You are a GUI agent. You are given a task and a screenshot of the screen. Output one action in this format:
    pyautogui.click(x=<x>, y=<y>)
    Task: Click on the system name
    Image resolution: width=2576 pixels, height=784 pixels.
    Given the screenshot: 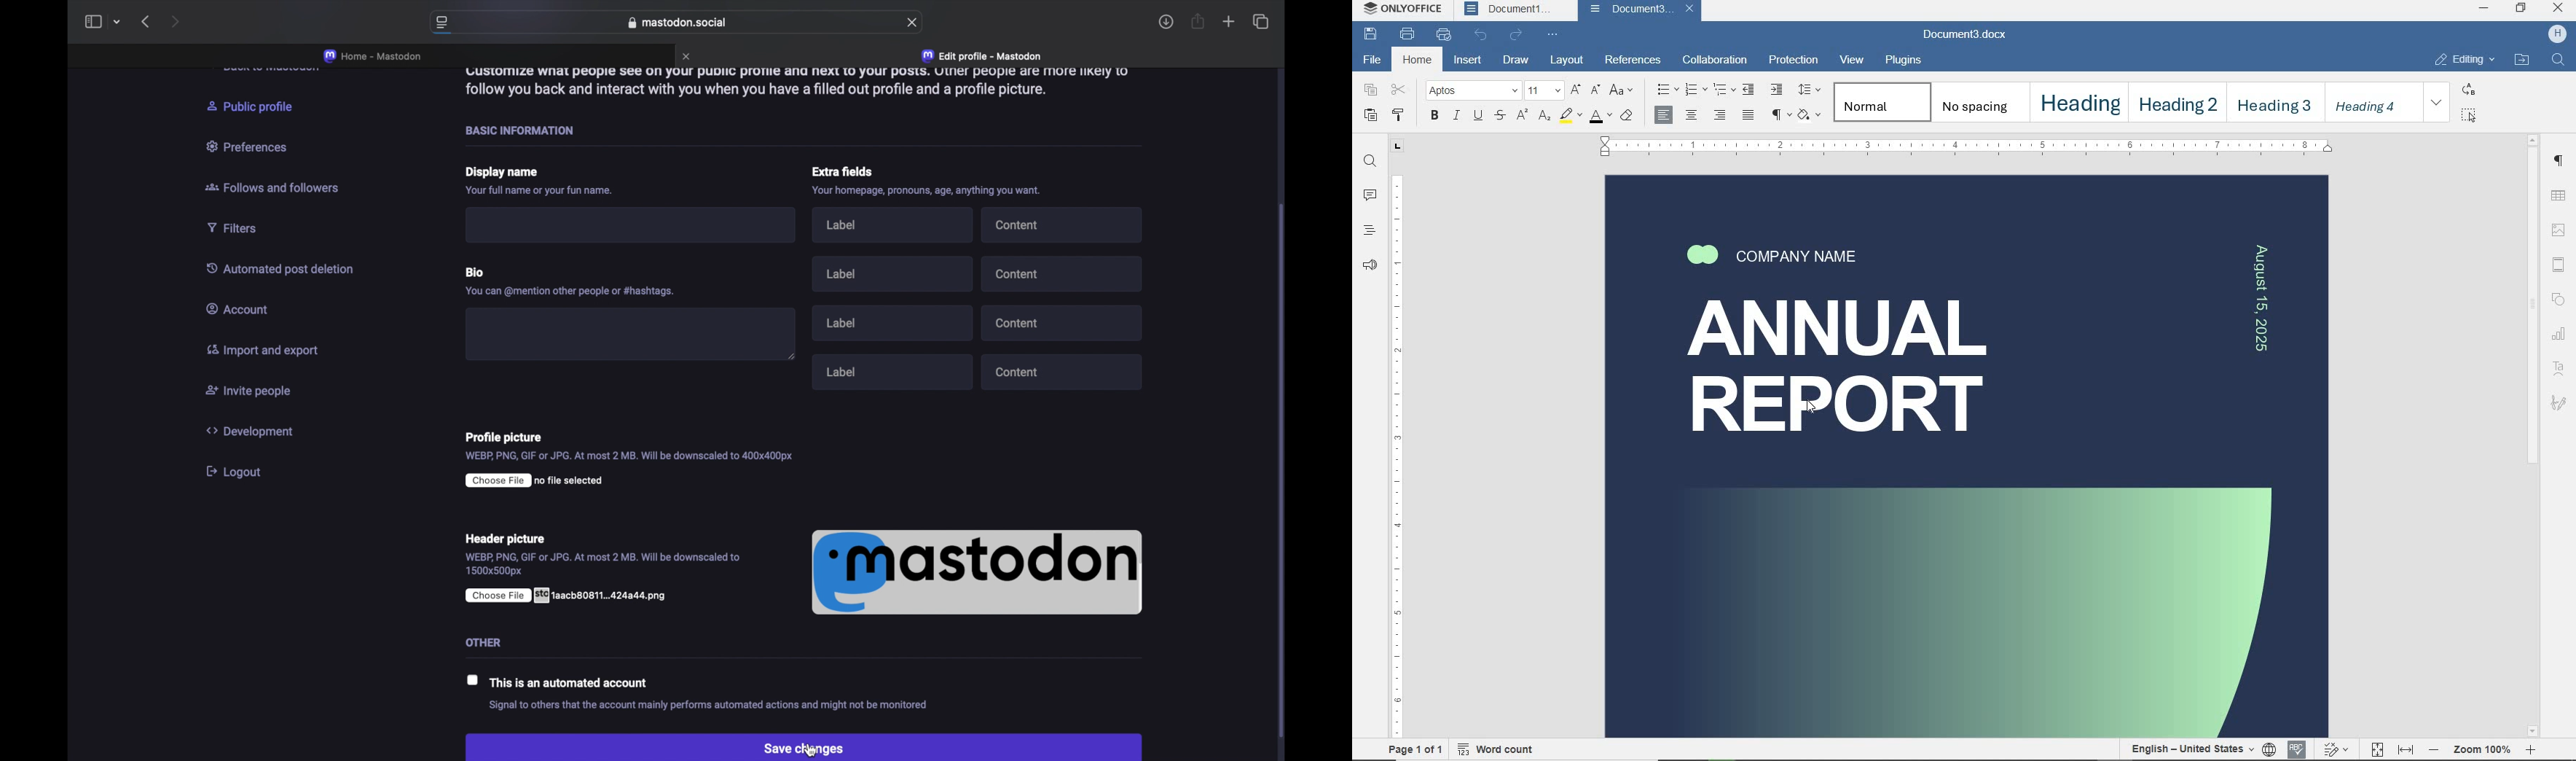 What is the action you would take?
    pyautogui.click(x=1401, y=8)
    